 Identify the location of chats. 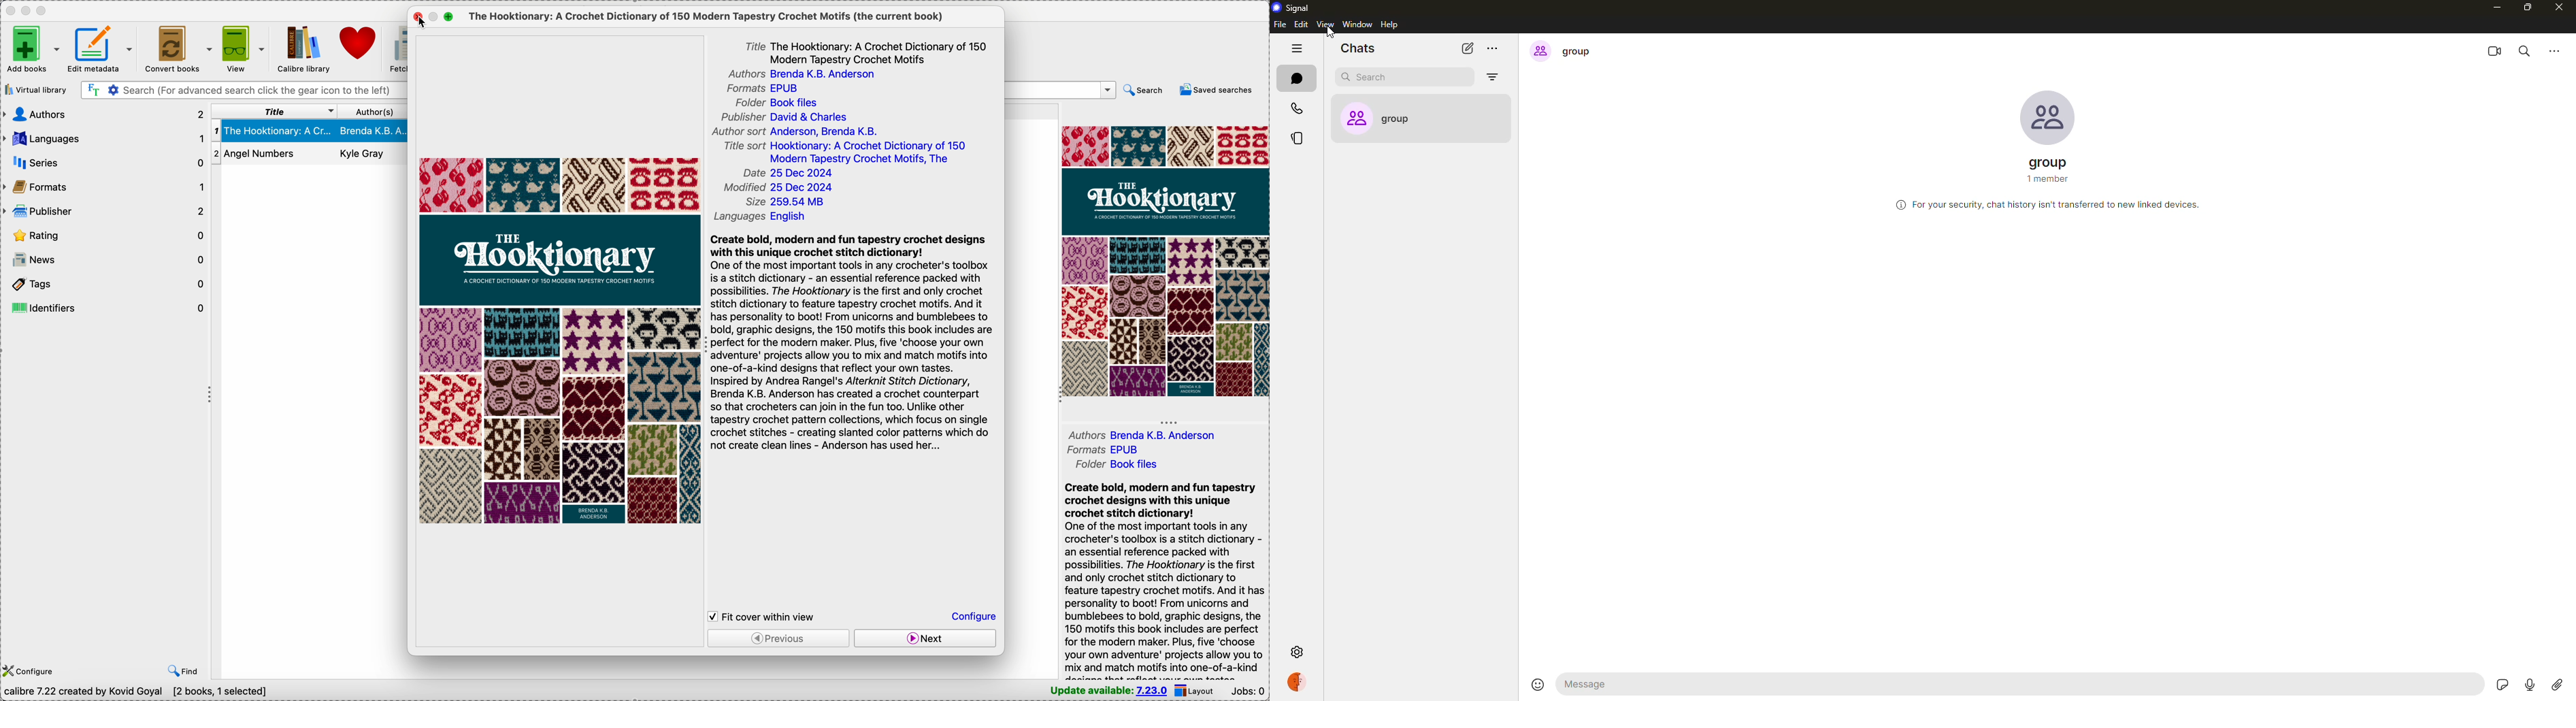
(1295, 78).